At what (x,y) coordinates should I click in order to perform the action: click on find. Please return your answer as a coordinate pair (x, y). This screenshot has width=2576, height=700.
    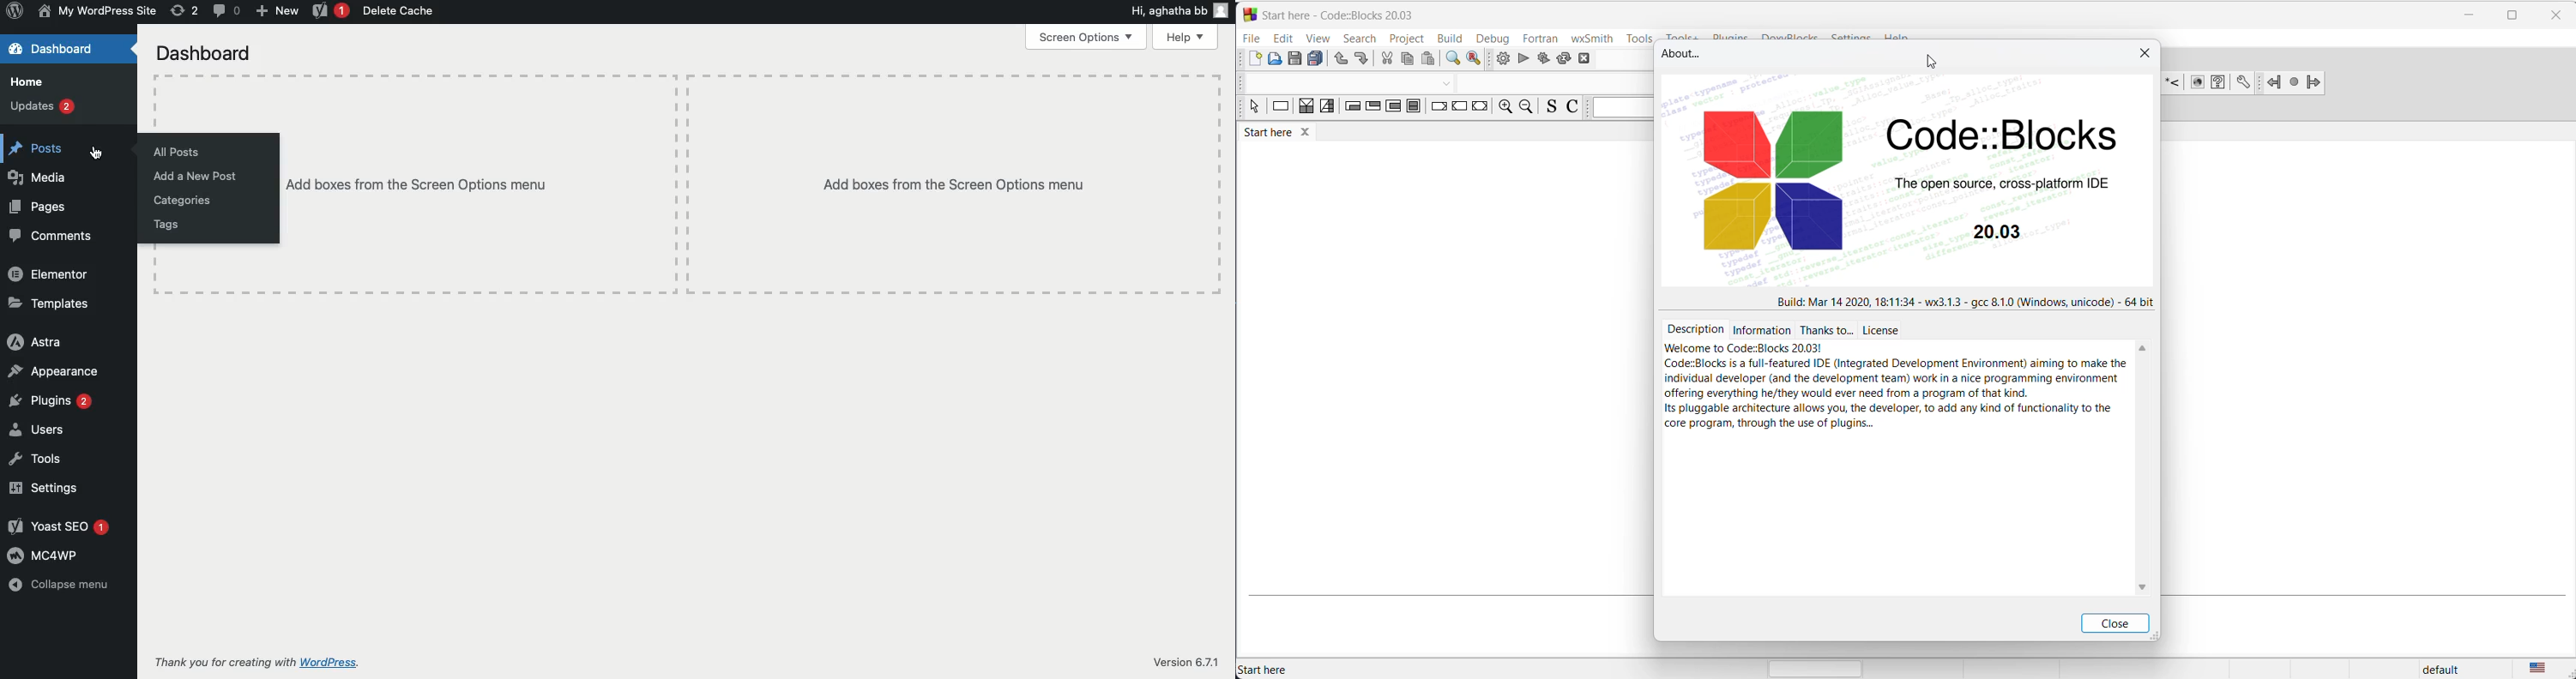
    Looking at the image, I should click on (1452, 60).